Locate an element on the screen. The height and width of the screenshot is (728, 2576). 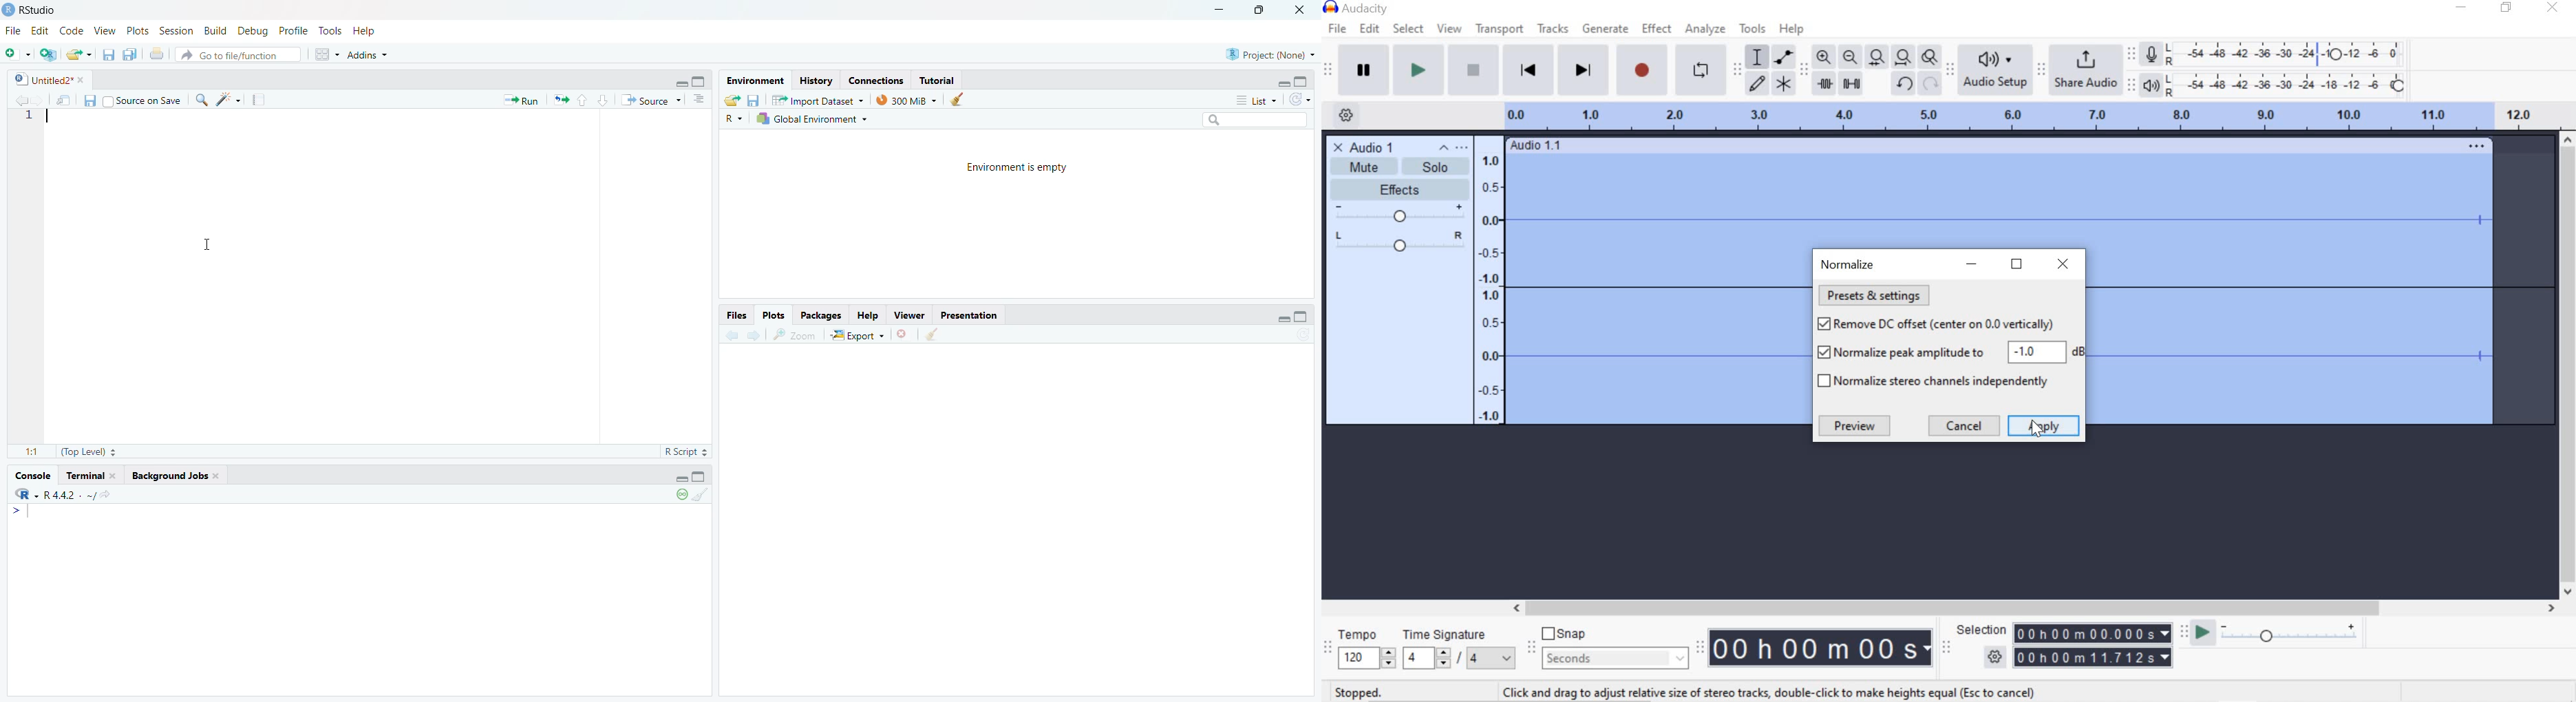
Edit is located at coordinates (39, 32).